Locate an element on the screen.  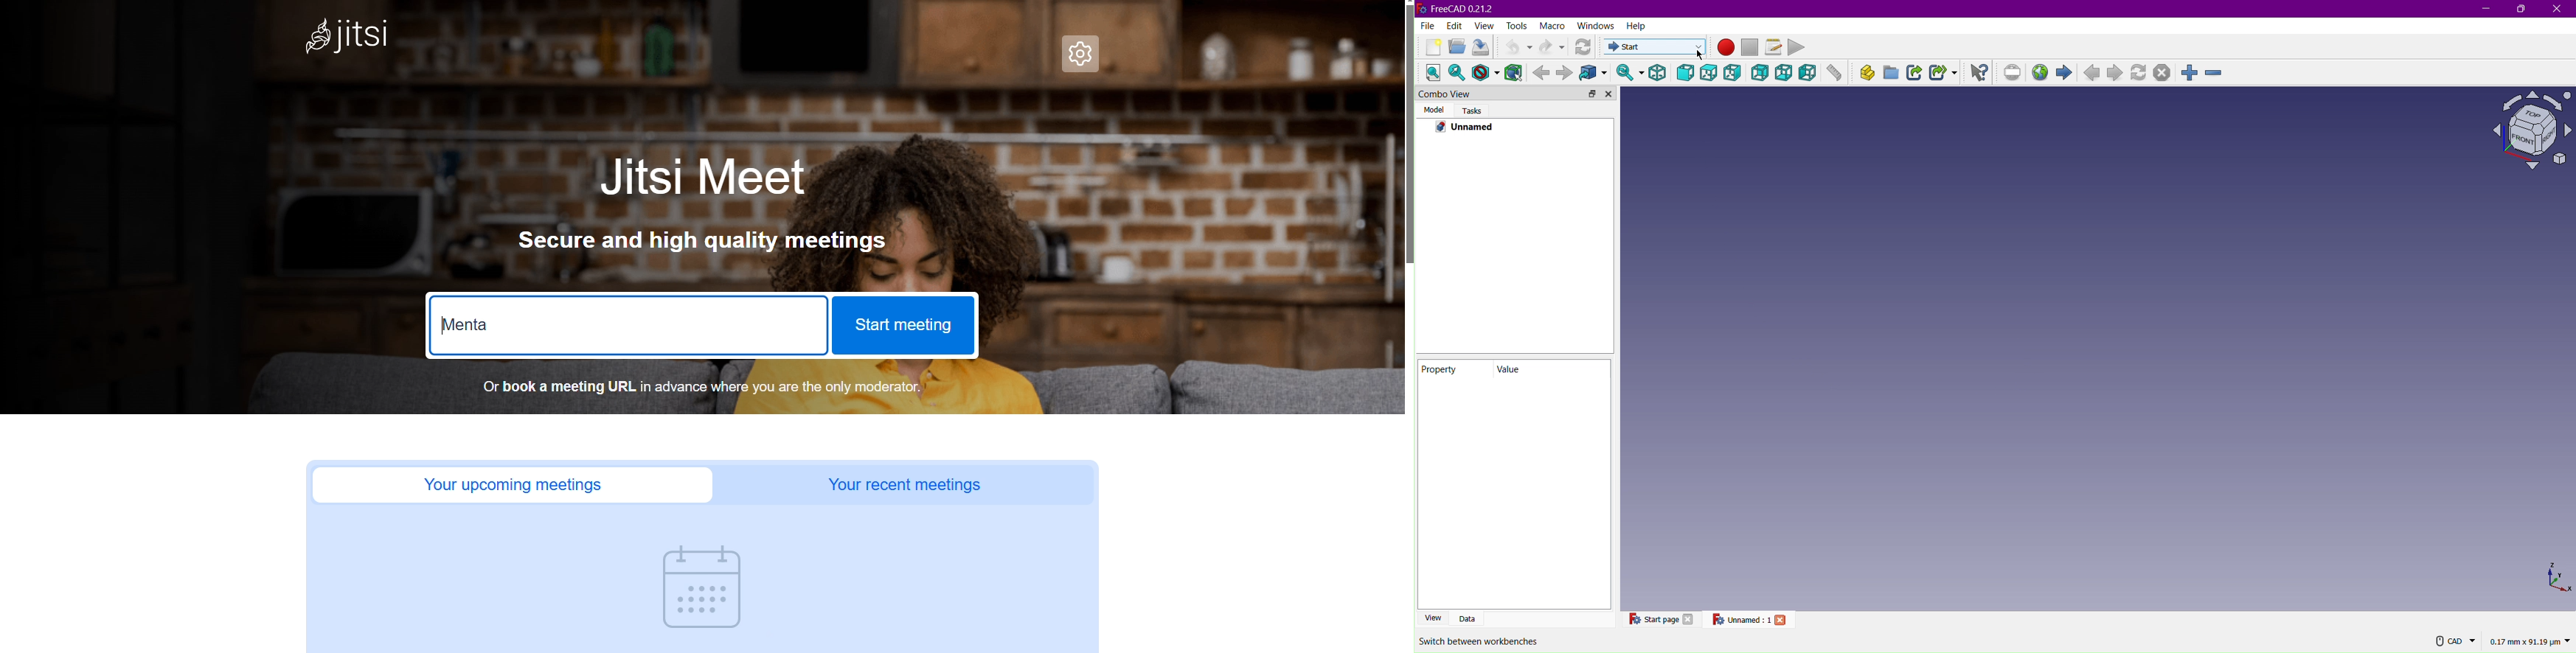
Macro is located at coordinates (1552, 25).